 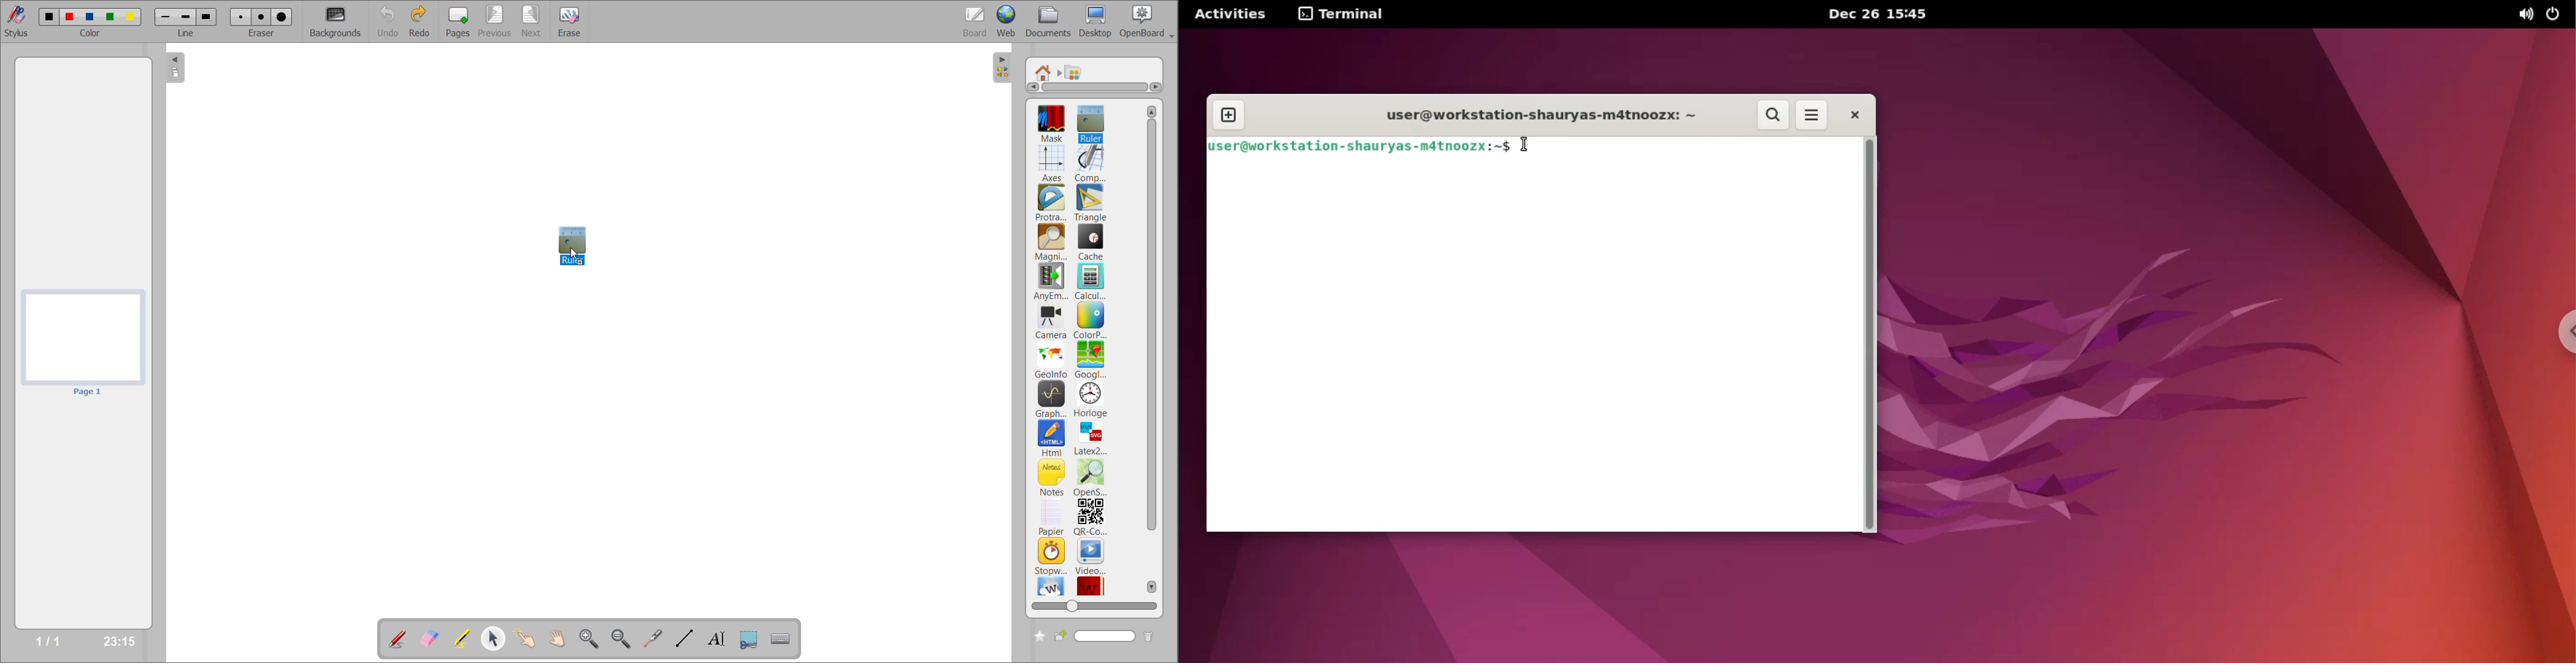 What do you see at coordinates (978, 21) in the screenshot?
I see `board` at bounding box center [978, 21].